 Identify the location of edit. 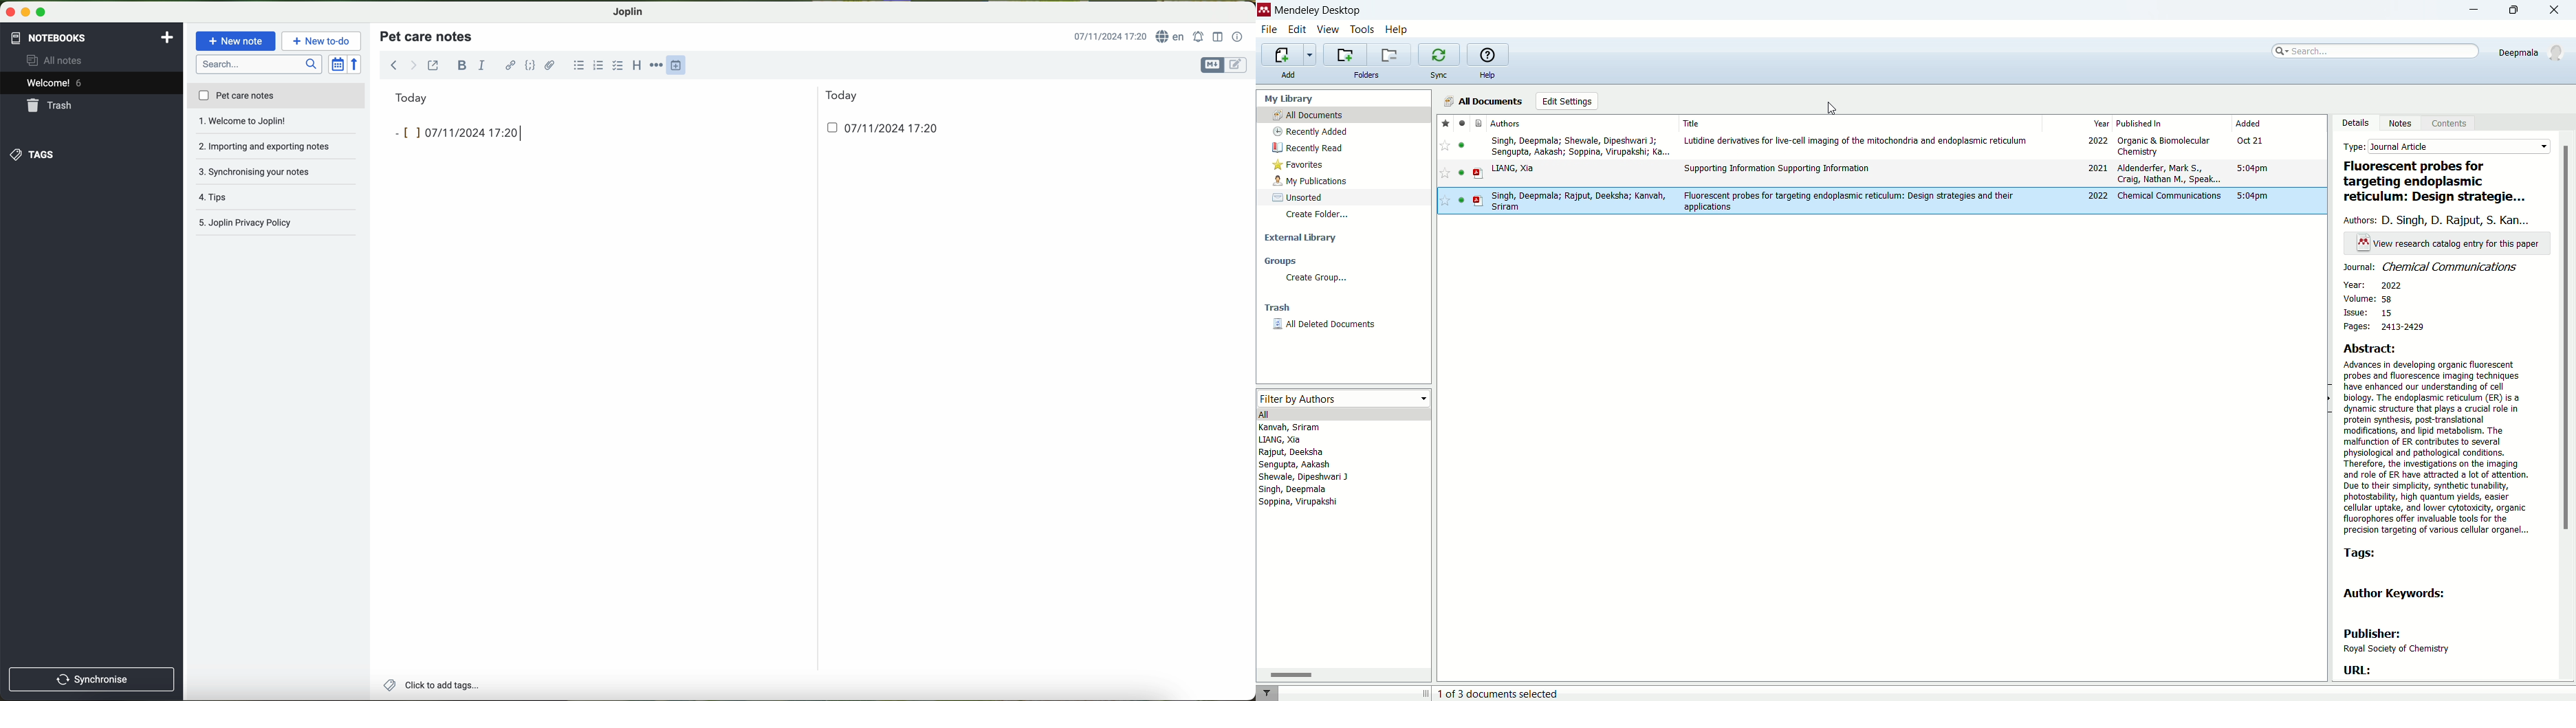
(1298, 30).